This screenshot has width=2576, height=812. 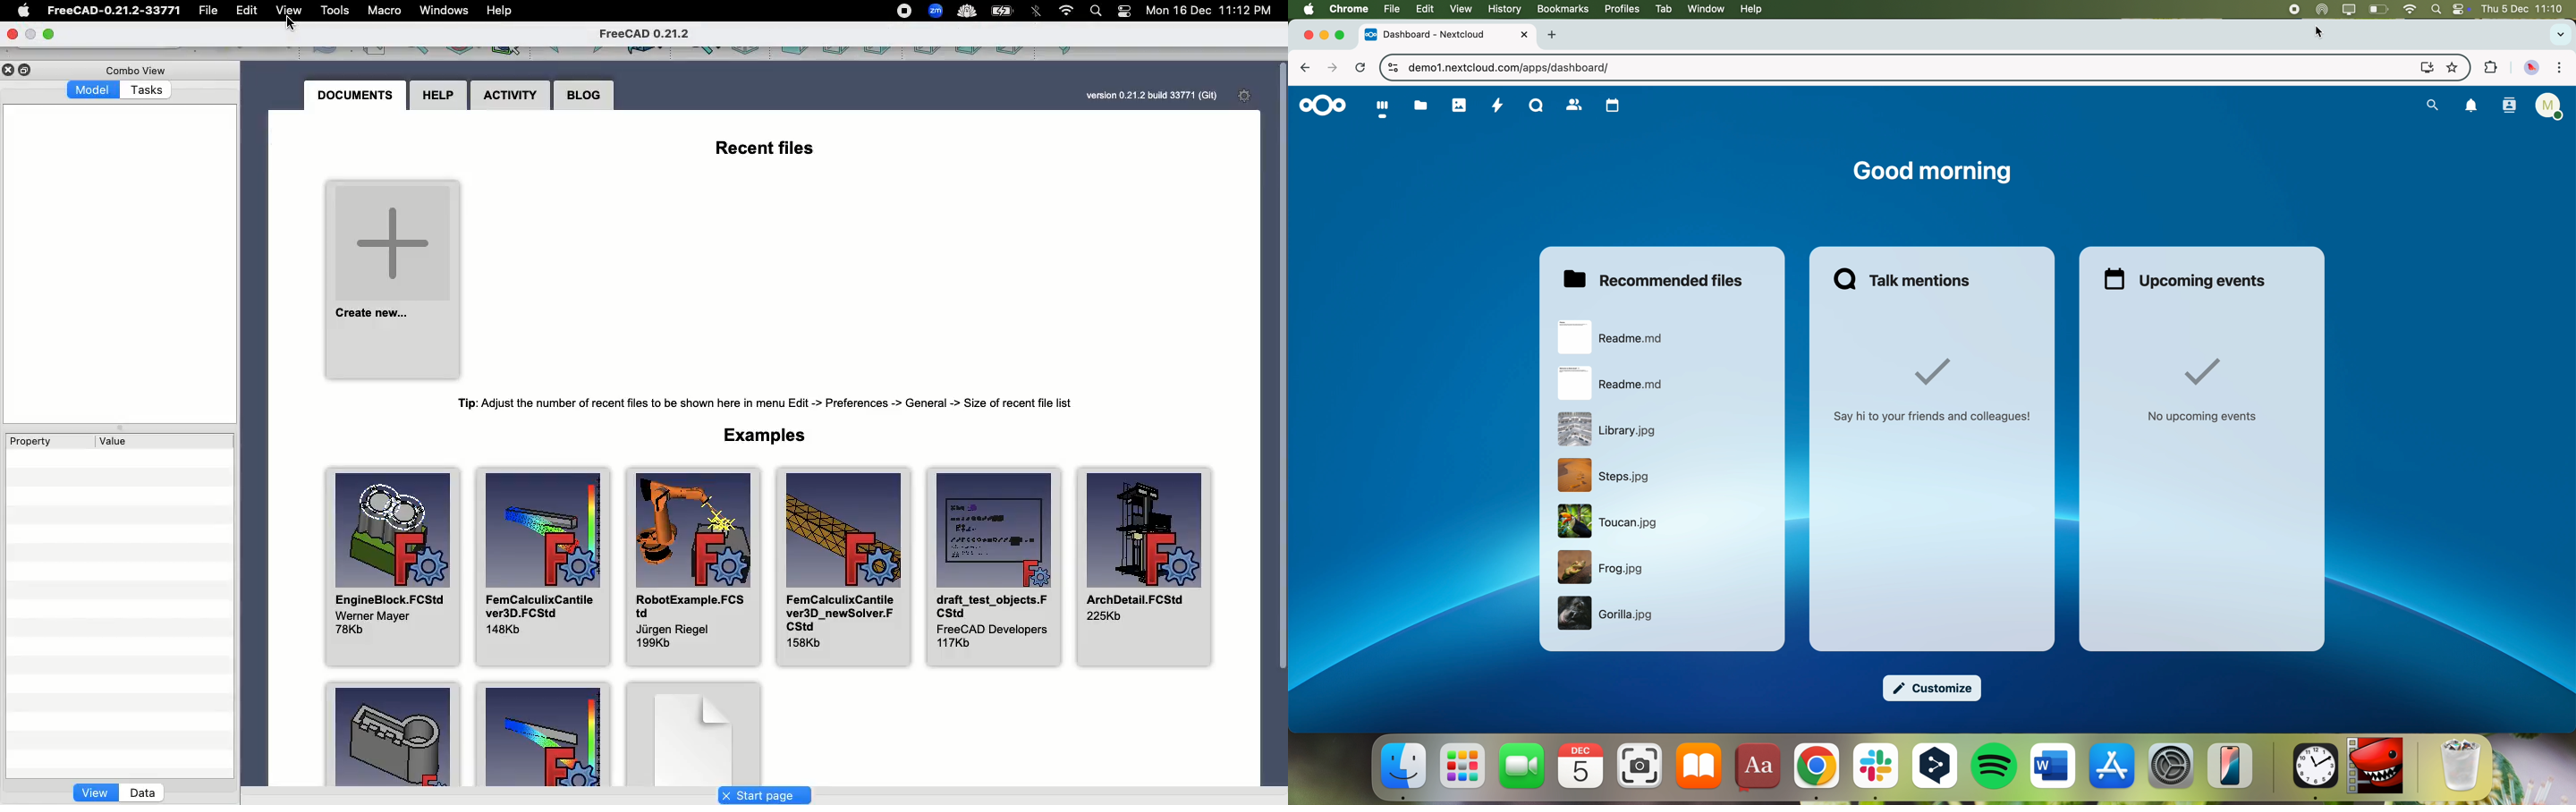 I want to click on calendars, so click(x=1612, y=106).